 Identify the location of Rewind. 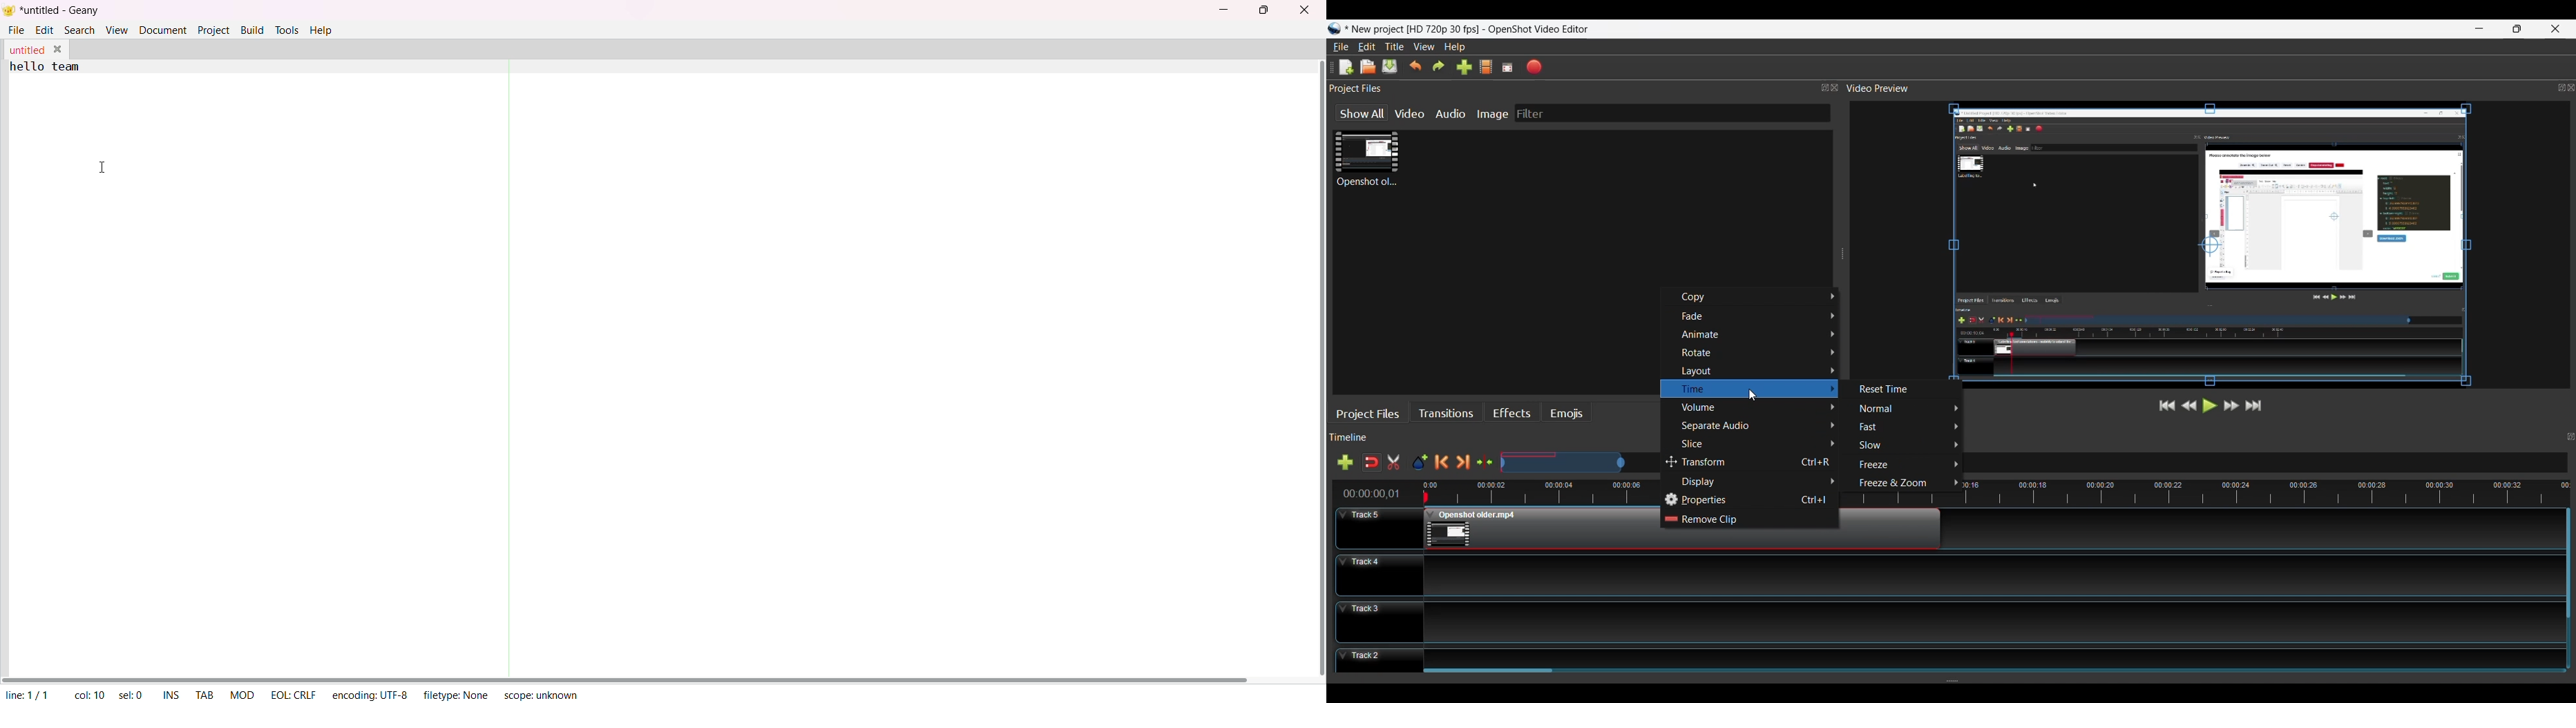
(2190, 405).